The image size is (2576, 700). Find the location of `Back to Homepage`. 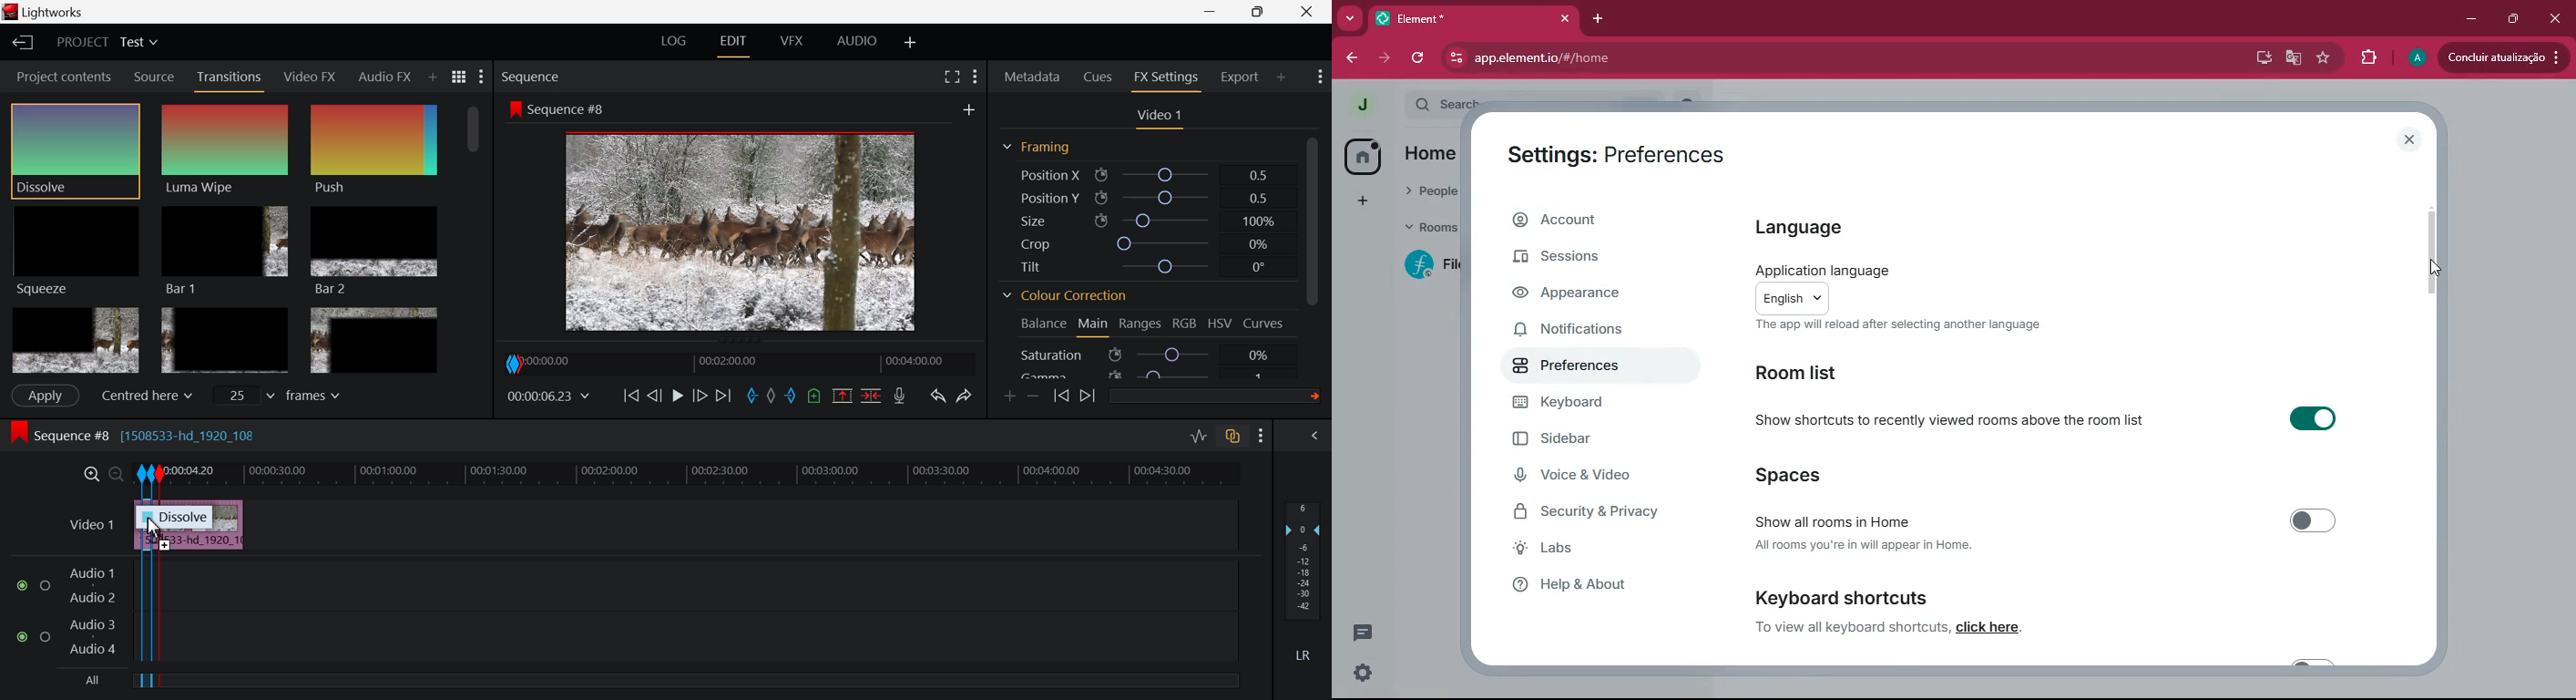

Back to Homepage is located at coordinates (18, 44).